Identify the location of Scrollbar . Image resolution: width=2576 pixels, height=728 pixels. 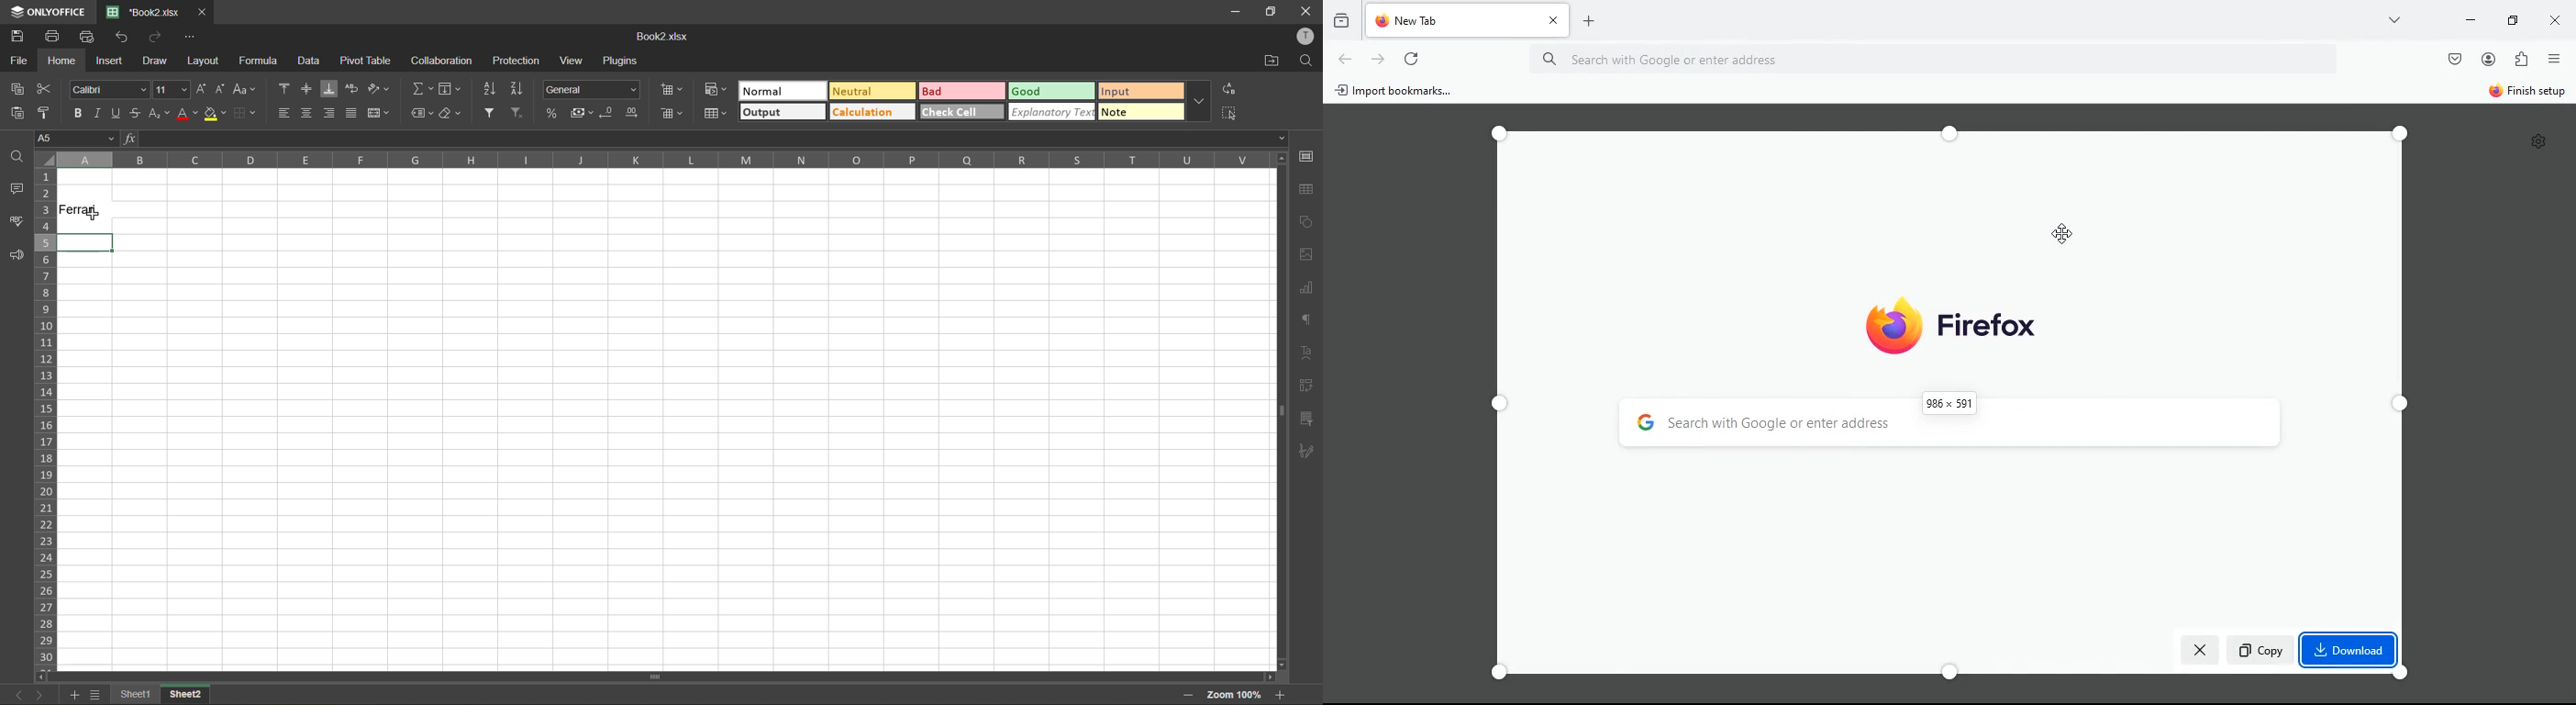
(652, 674).